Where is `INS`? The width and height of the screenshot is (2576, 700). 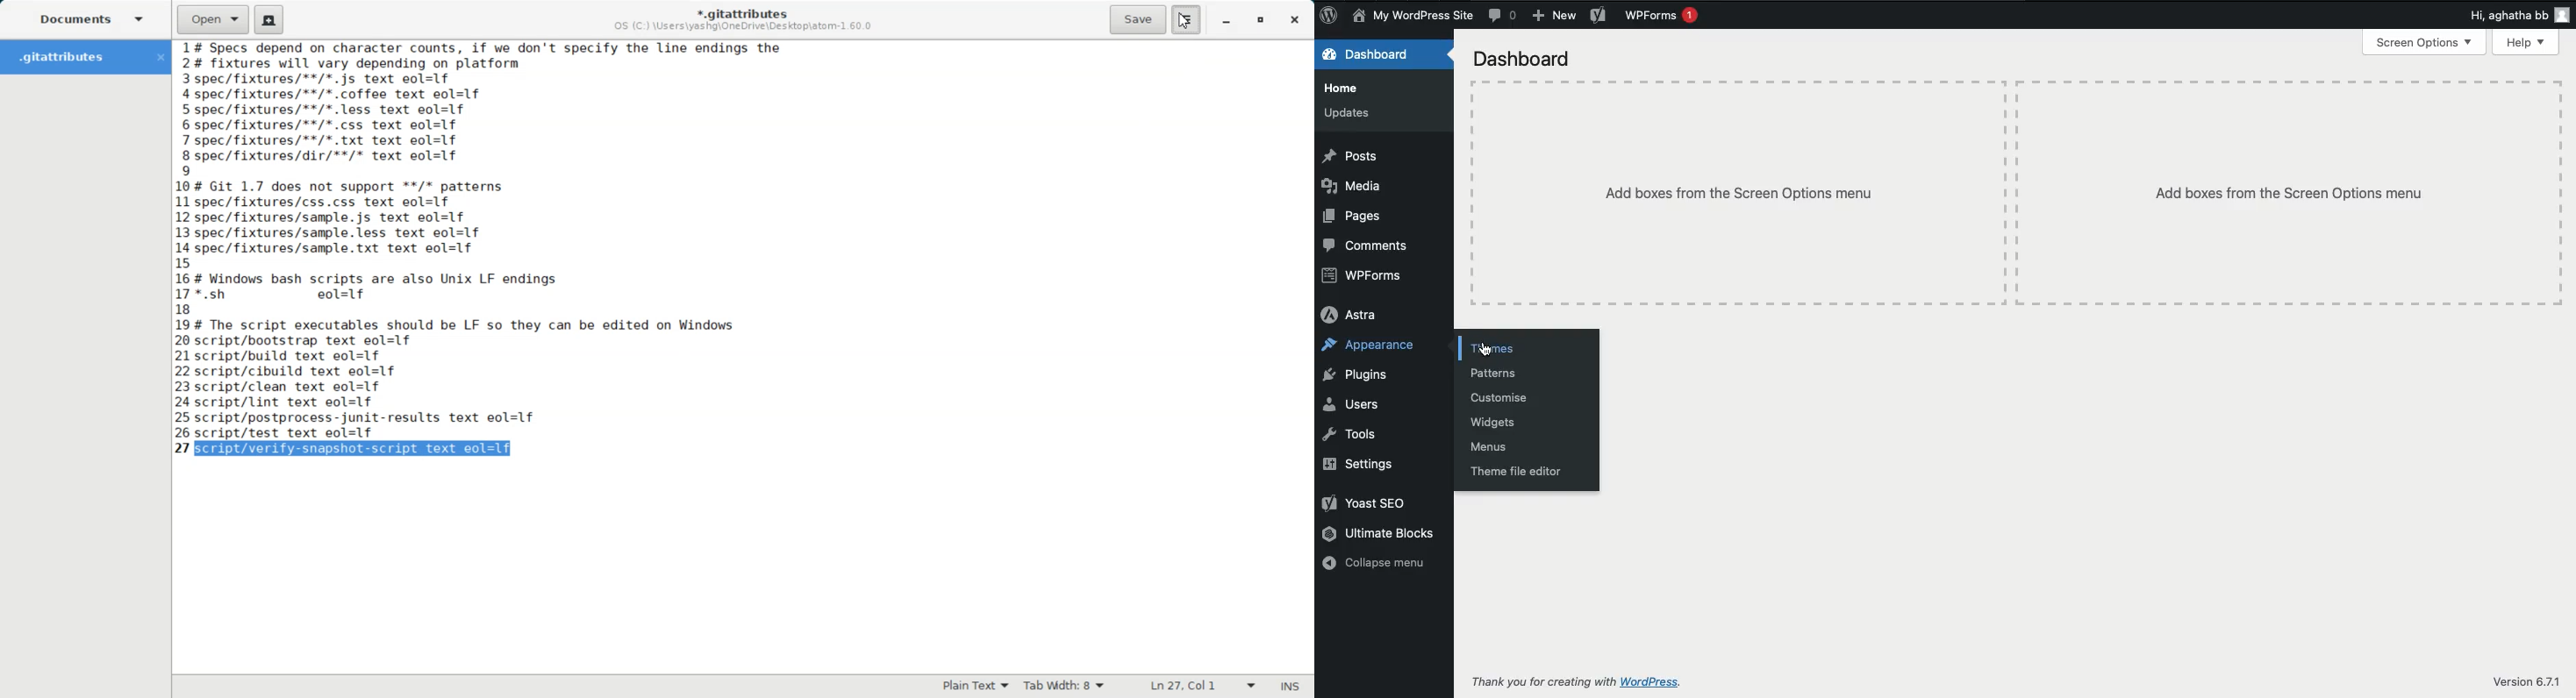
INS is located at coordinates (1290, 686).